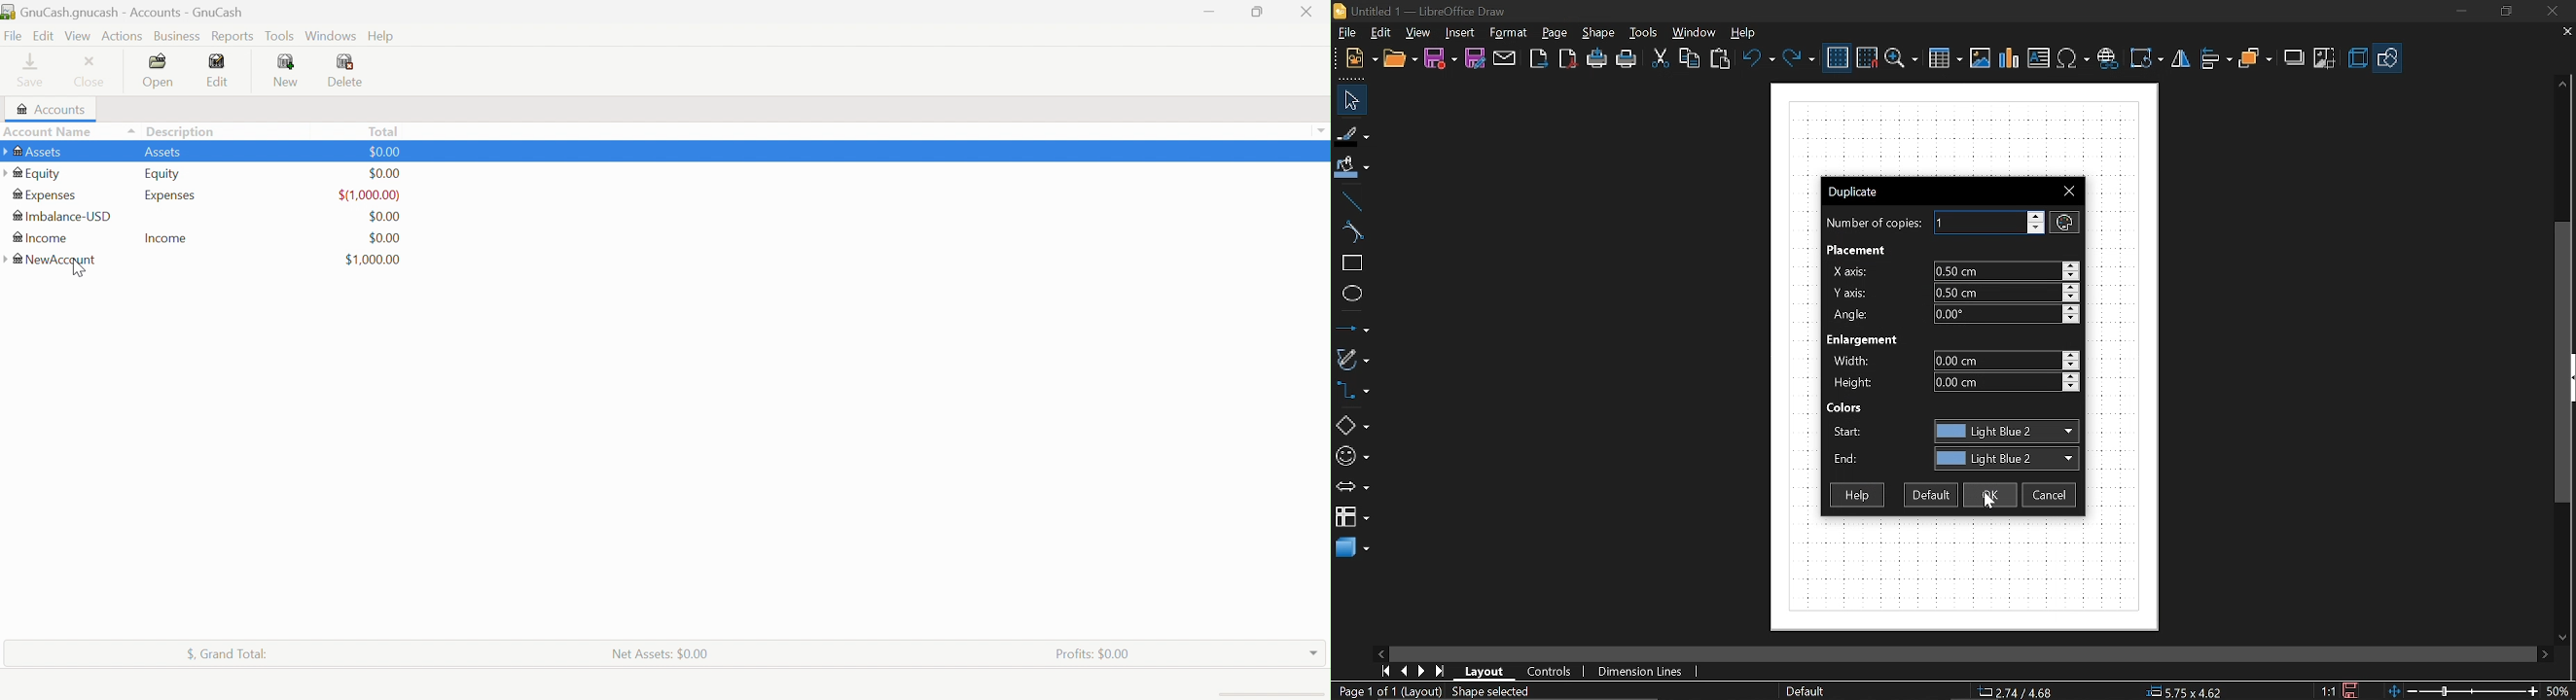 The image size is (2576, 700). Describe the element at coordinates (1597, 33) in the screenshot. I see `Shape` at that location.